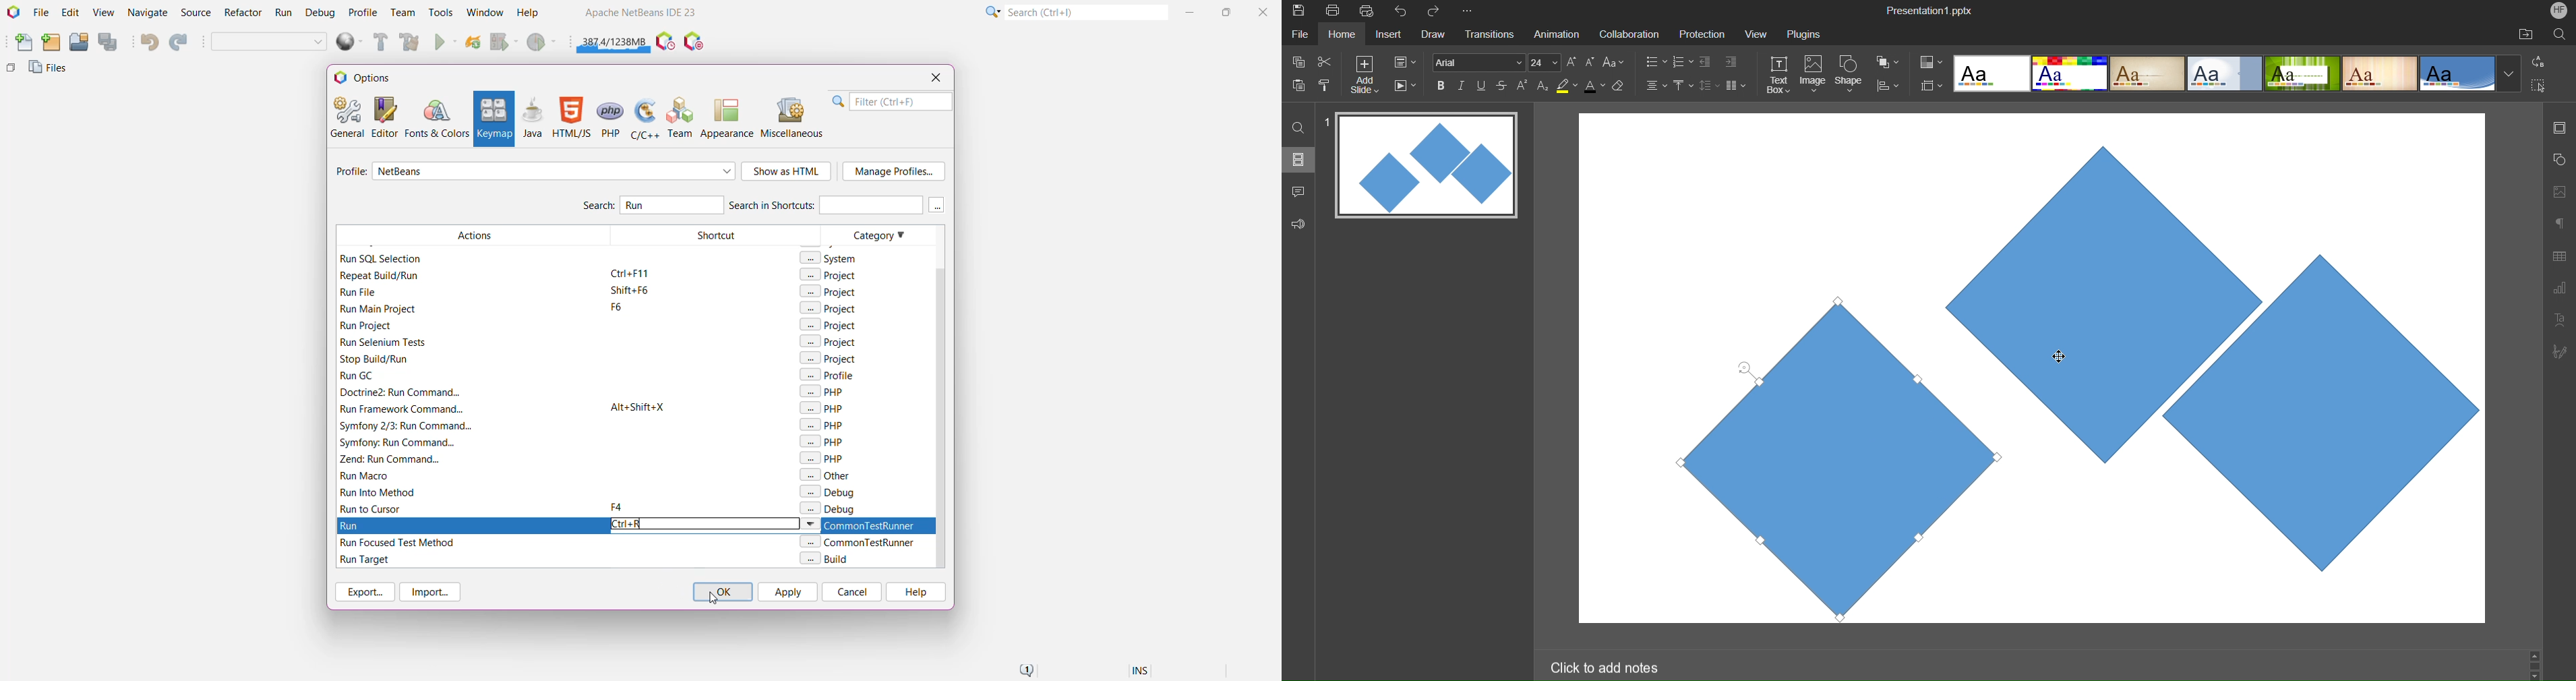 This screenshot has width=2576, height=700. Describe the element at coordinates (1614, 61) in the screenshot. I see `Font Case Settings` at that location.